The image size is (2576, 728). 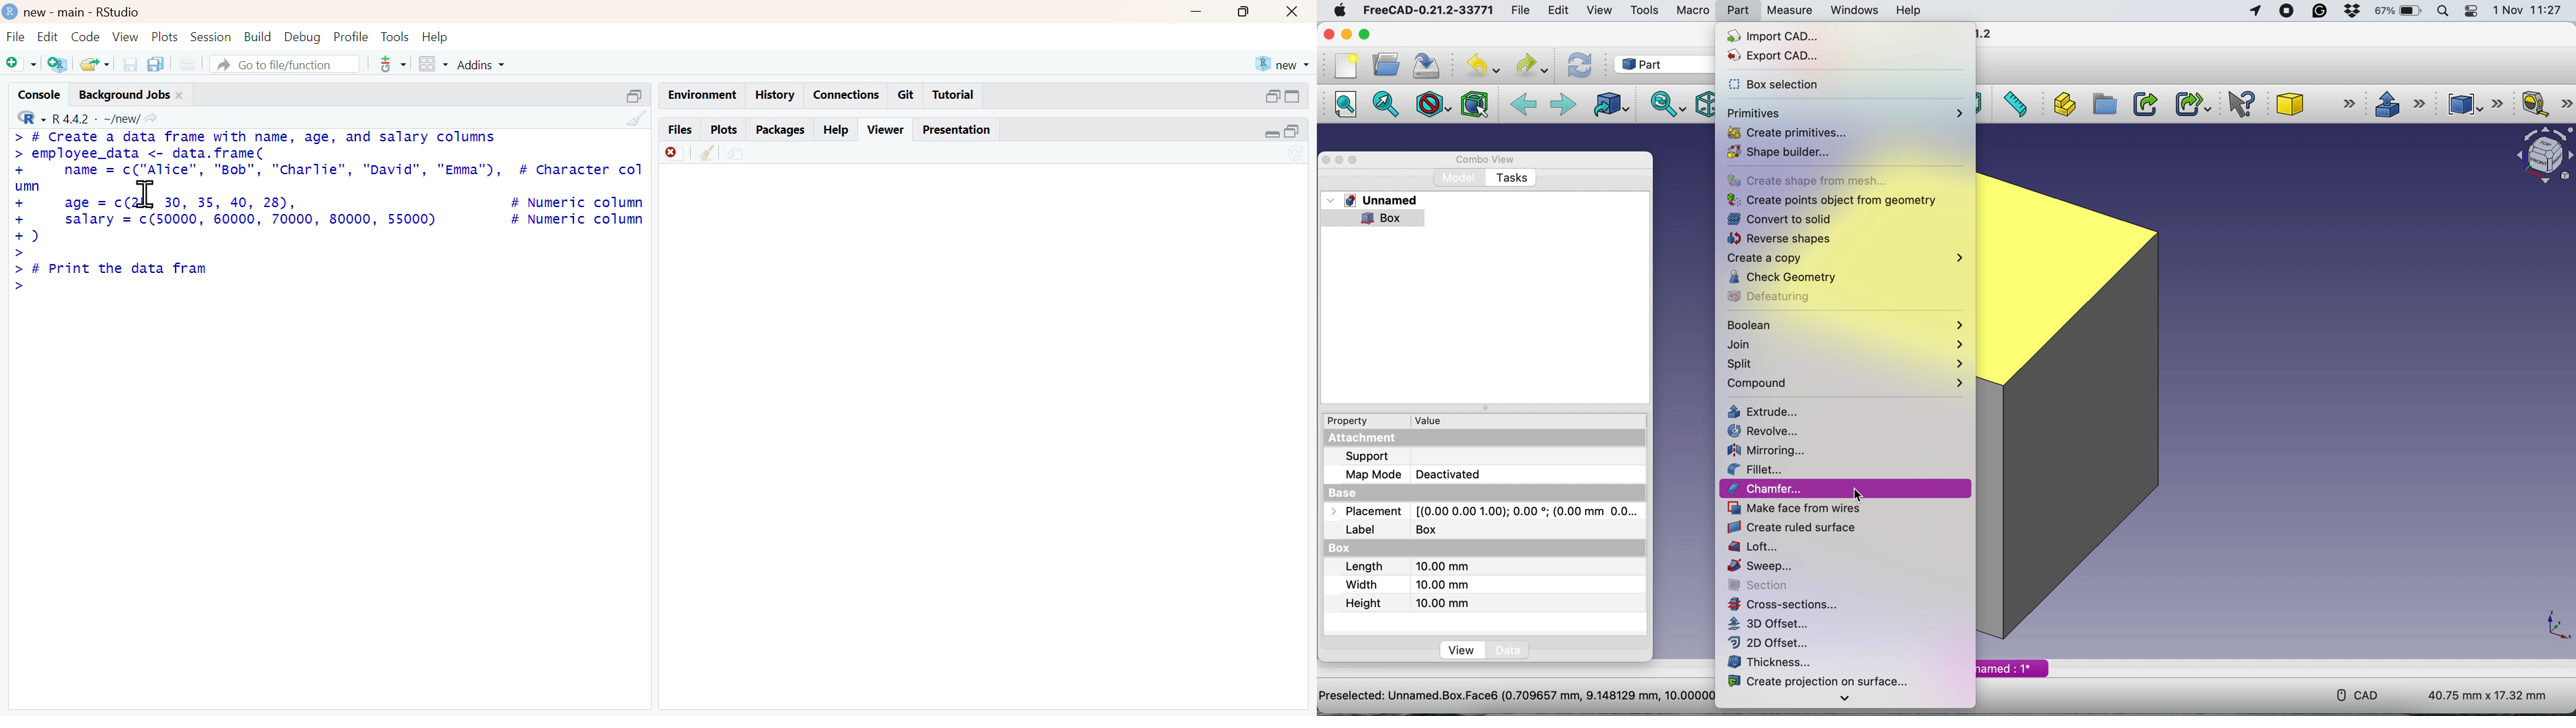 I want to click on open existing file, so click(x=92, y=64).